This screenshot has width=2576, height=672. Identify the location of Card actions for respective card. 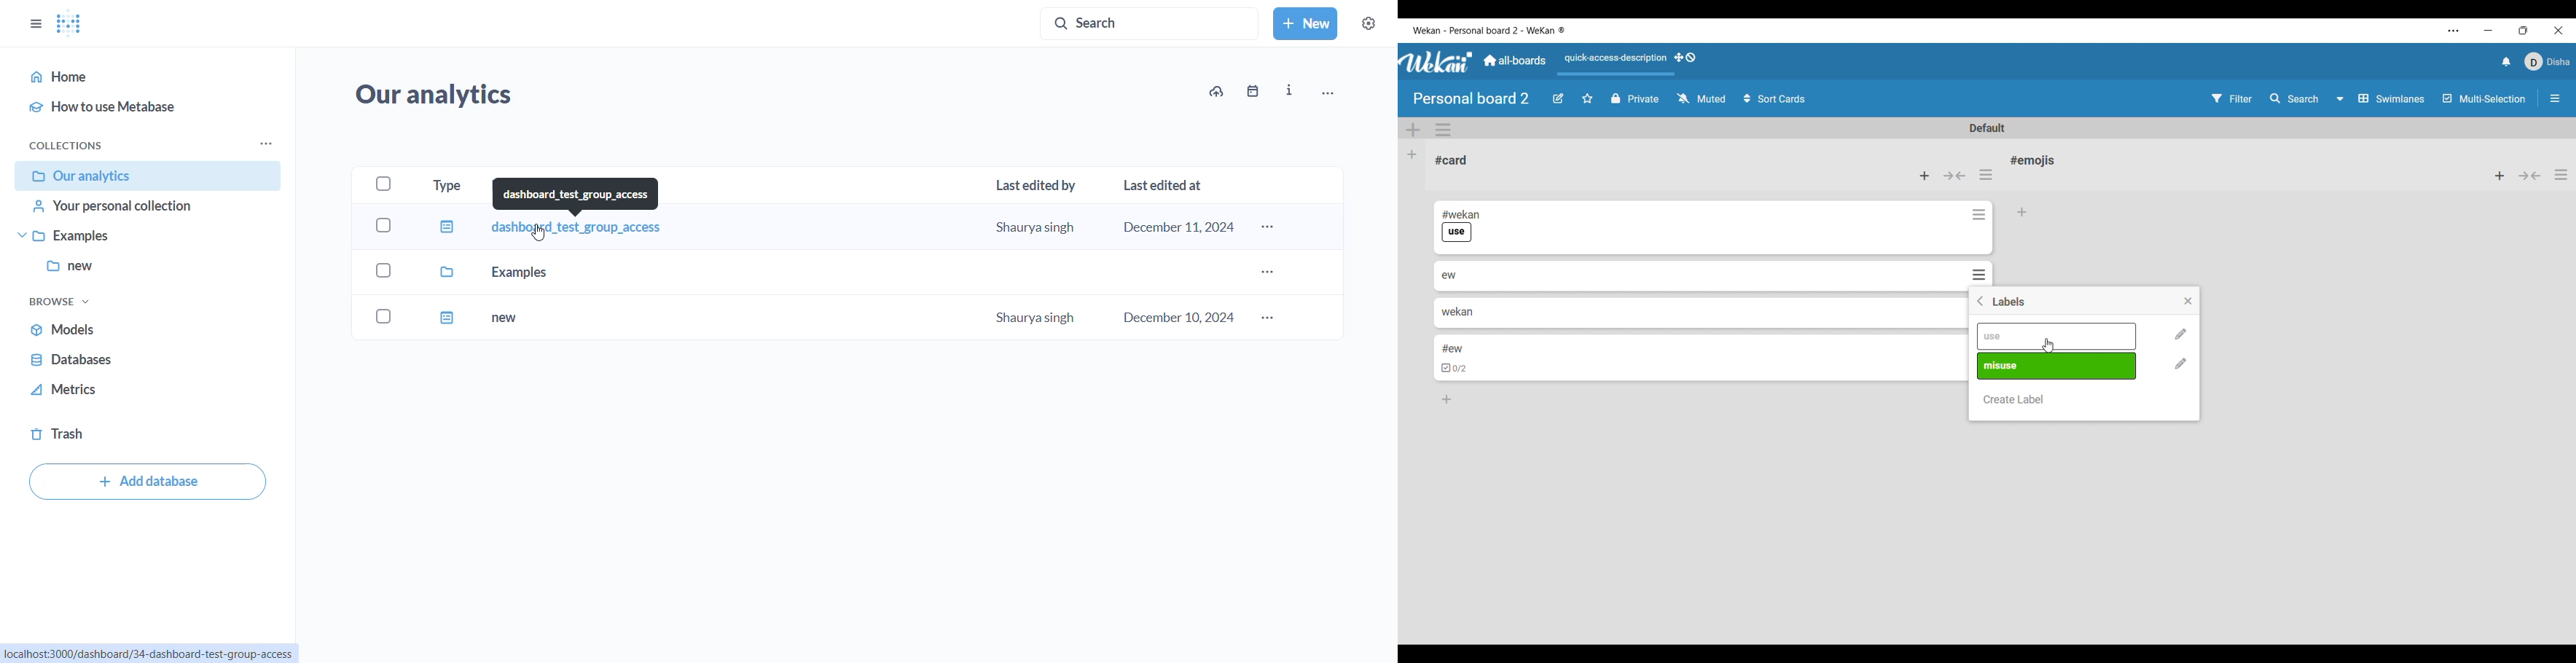
(1981, 214).